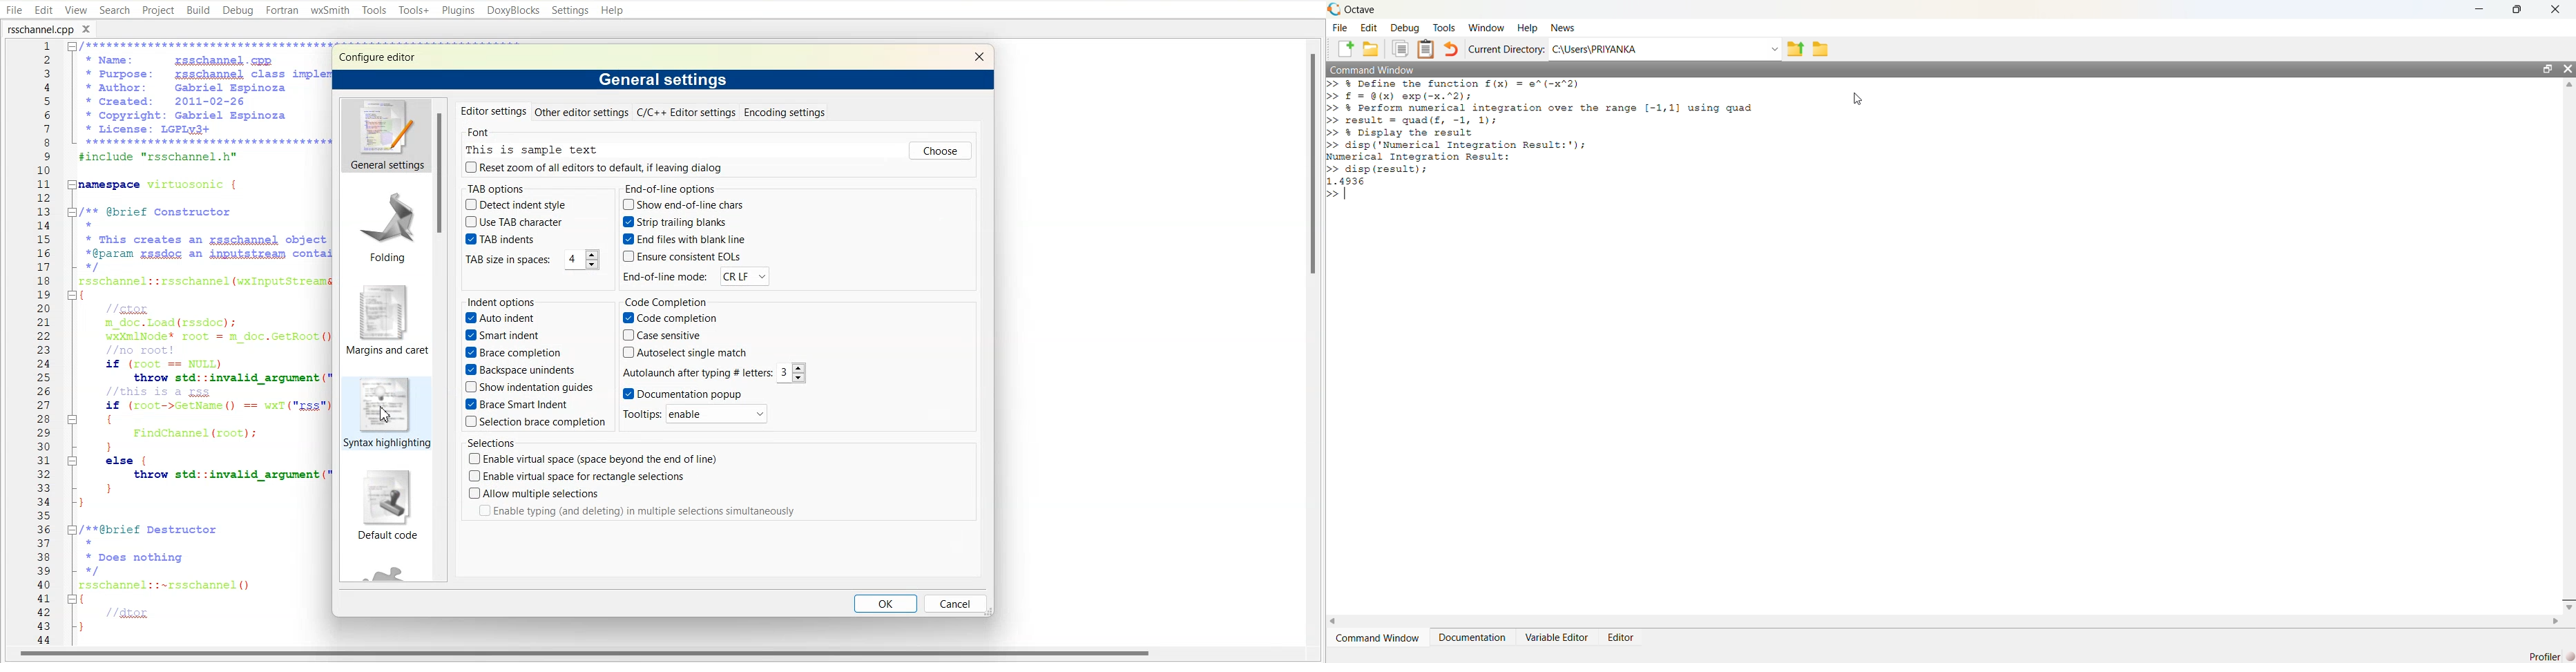  What do you see at coordinates (682, 256) in the screenshot?
I see `Ensure consistent EOLs` at bounding box center [682, 256].